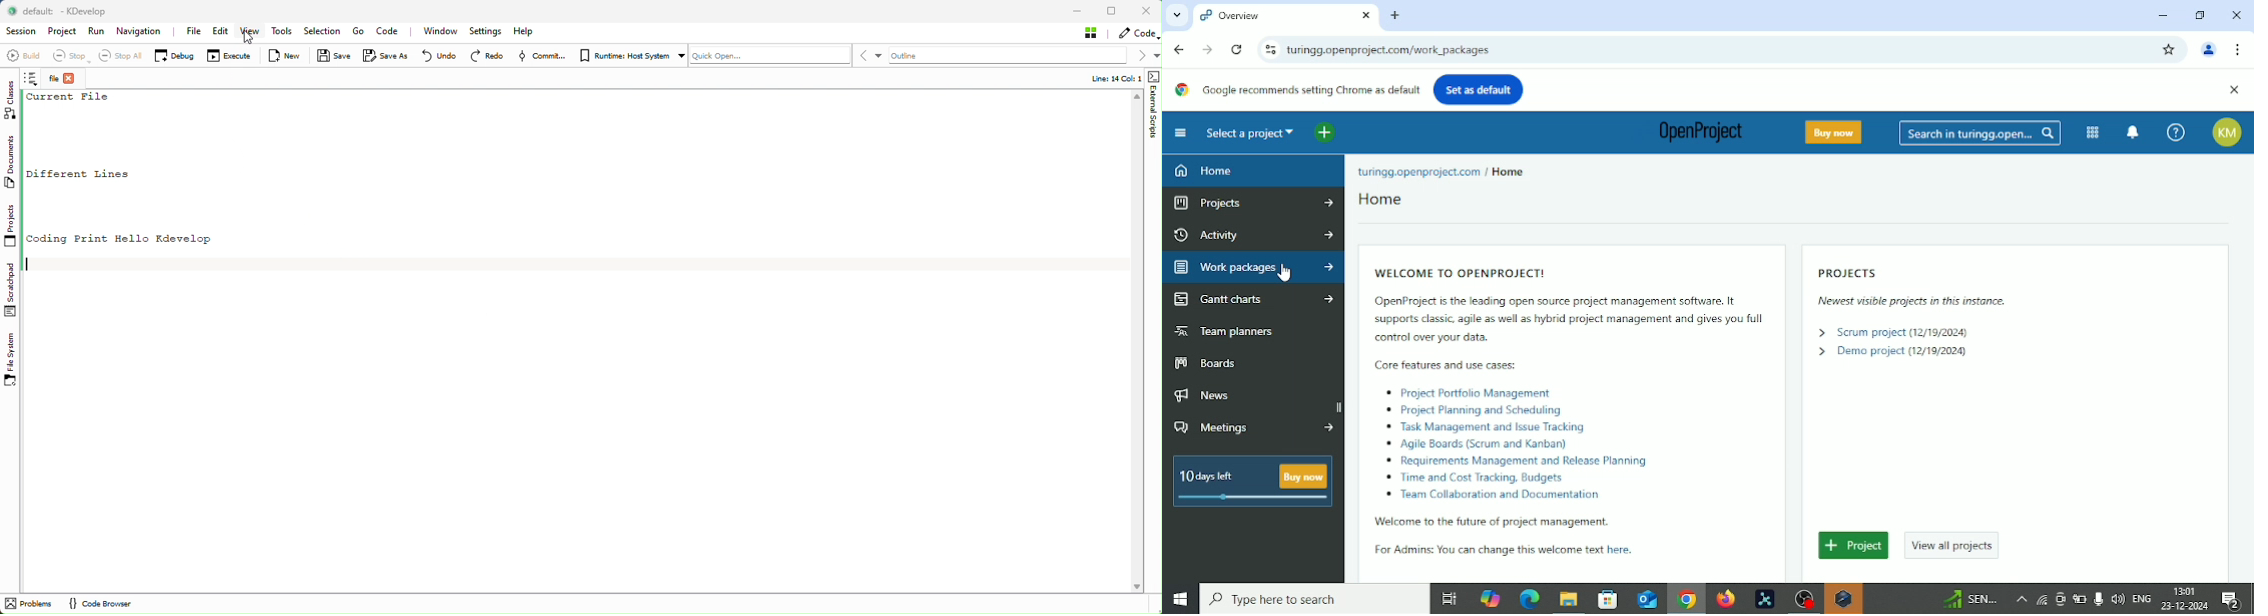 This screenshot has height=616, width=2268. I want to click on (OpenProgect is the leading open source project management software. It supports classic. agile as well as hybrid project management and gives you ull control over your data., so click(1563, 322).